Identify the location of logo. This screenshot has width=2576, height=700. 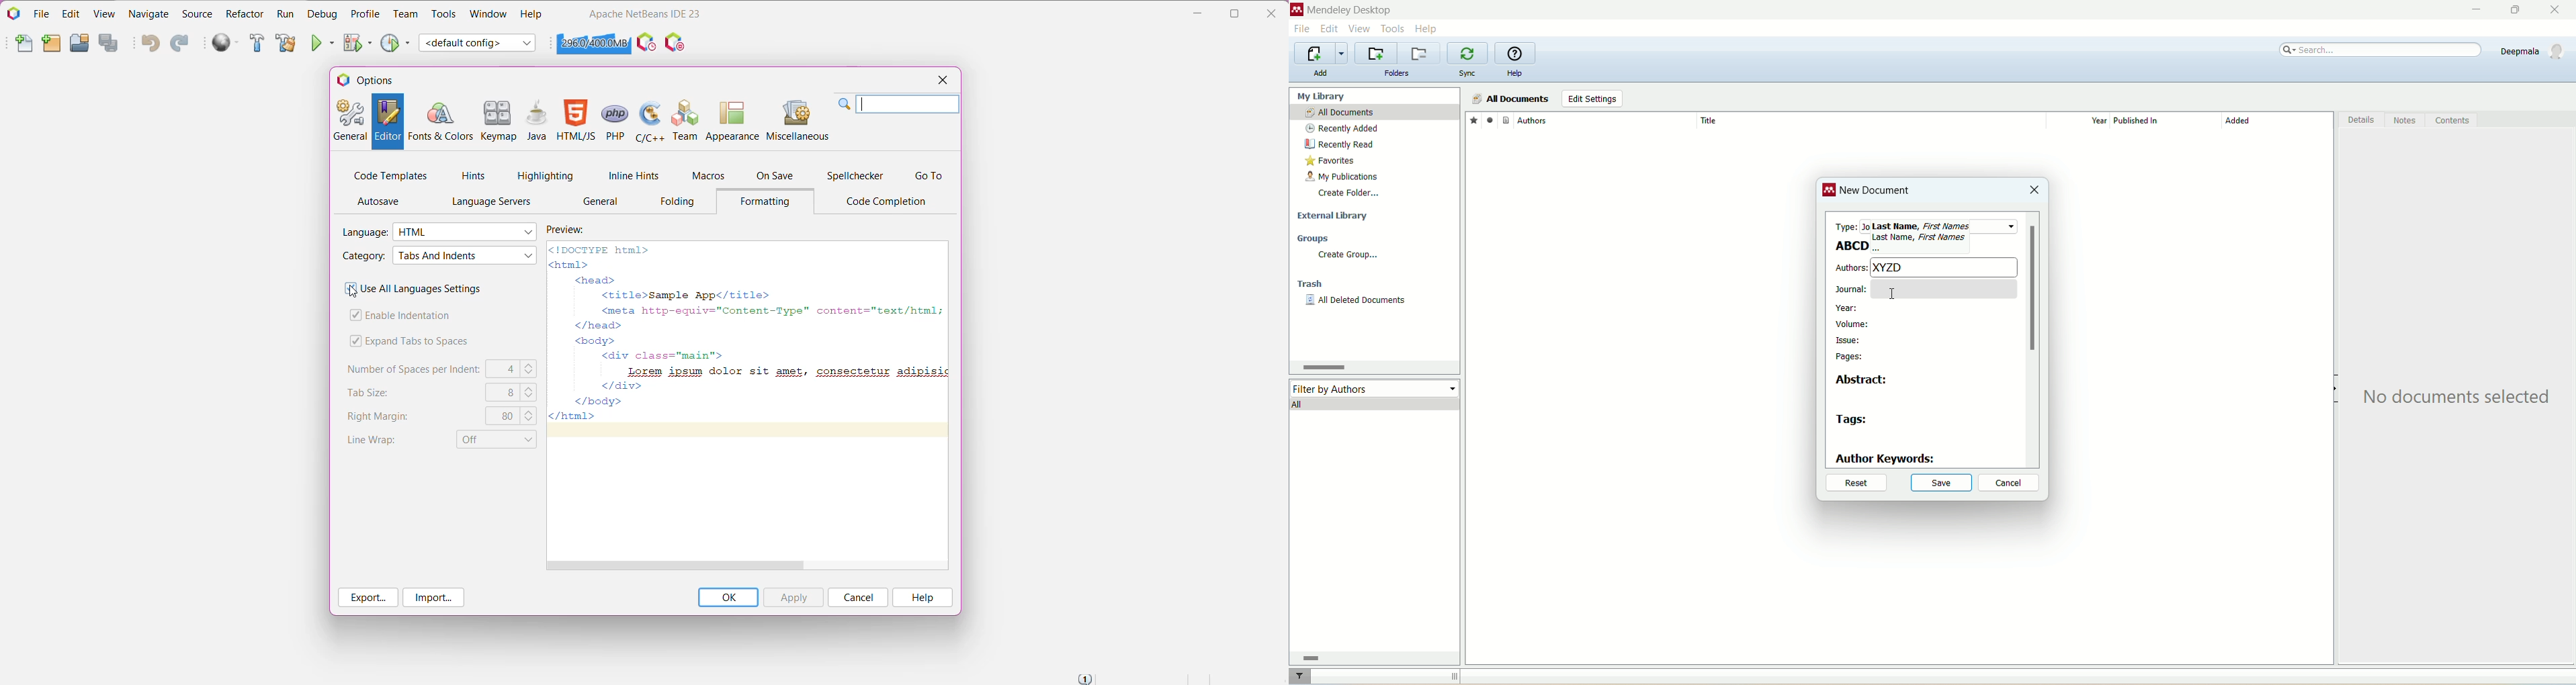
(1830, 192).